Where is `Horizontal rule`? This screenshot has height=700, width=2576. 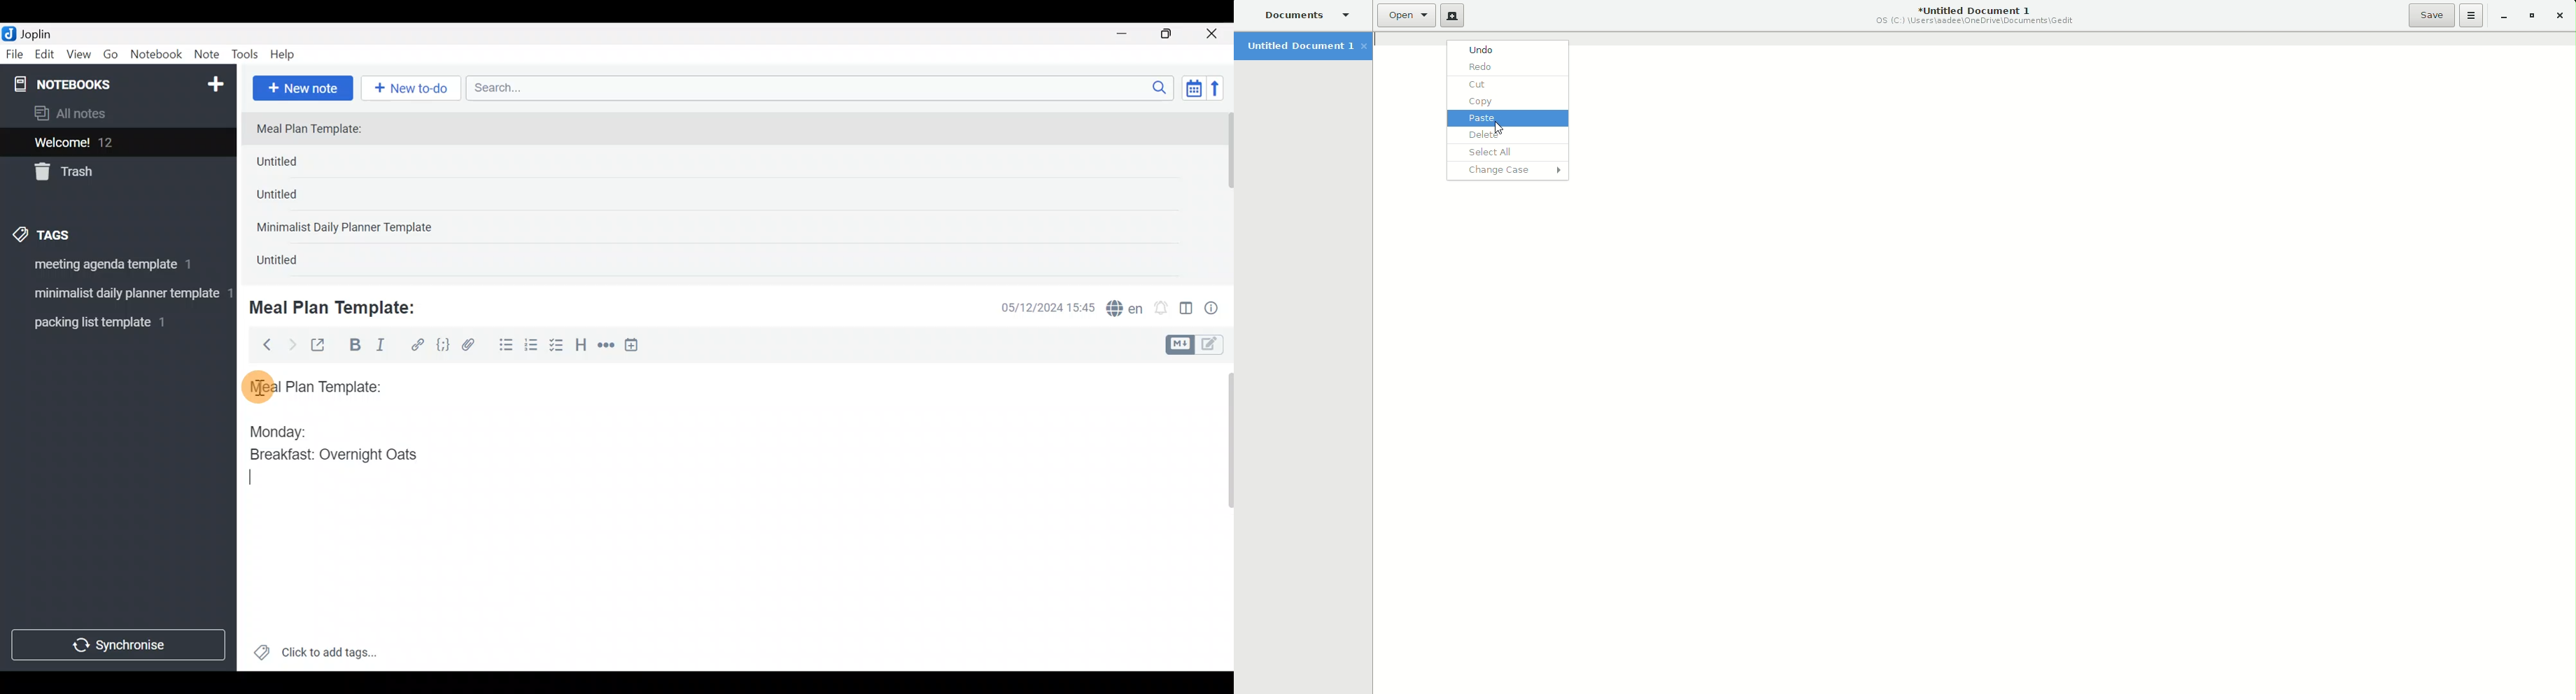
Horizontal rule is located at coordinates (606, 346).